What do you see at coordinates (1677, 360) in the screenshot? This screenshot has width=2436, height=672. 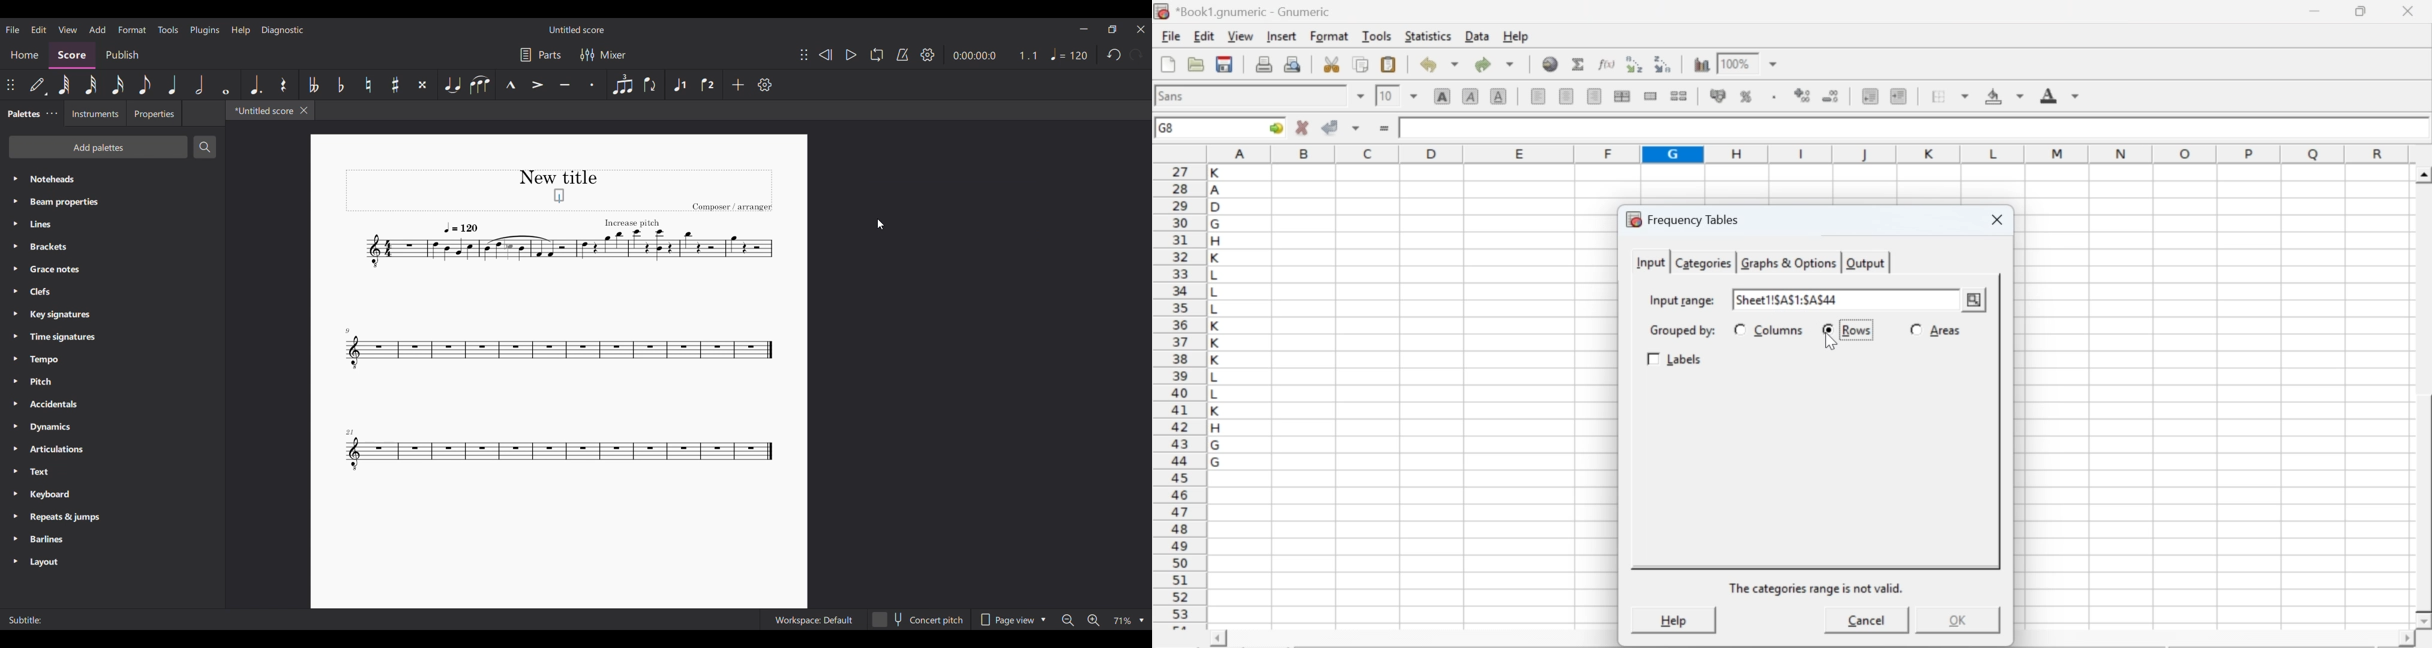 I see `labels` at bounding box center [1677, 360].